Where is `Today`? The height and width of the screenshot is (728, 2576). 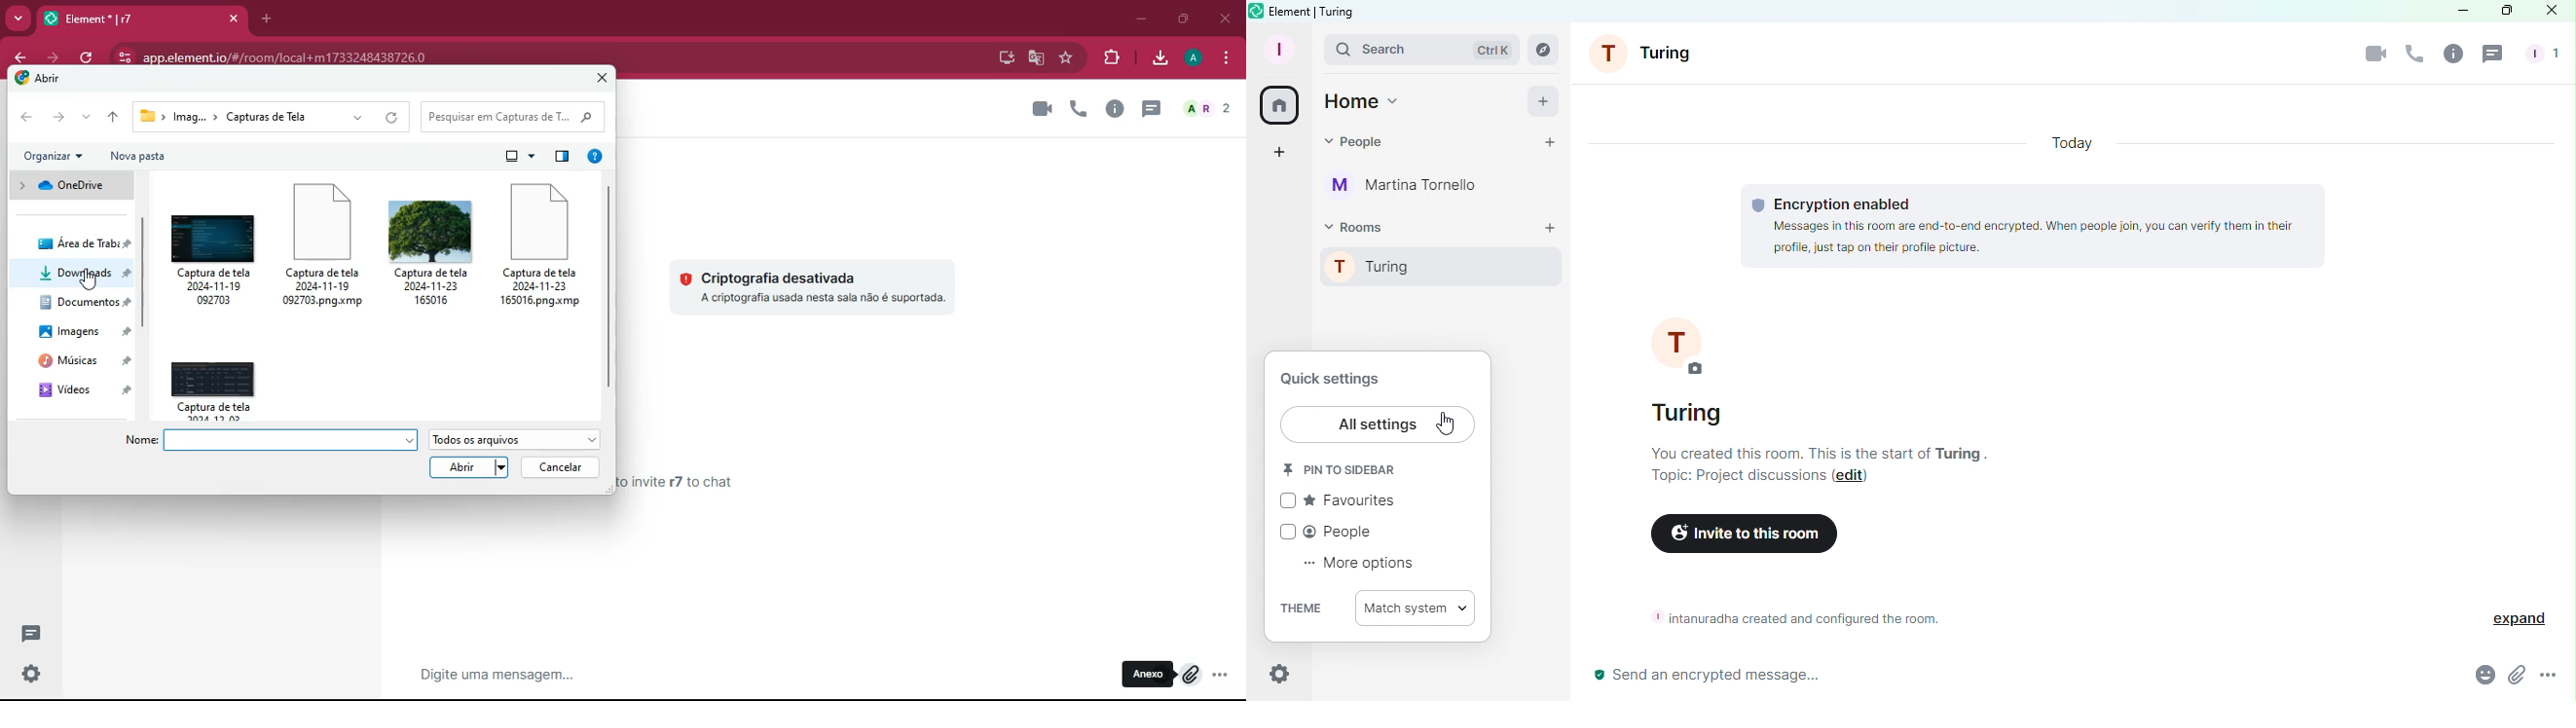
Today is located at coordinates (2073, 144).